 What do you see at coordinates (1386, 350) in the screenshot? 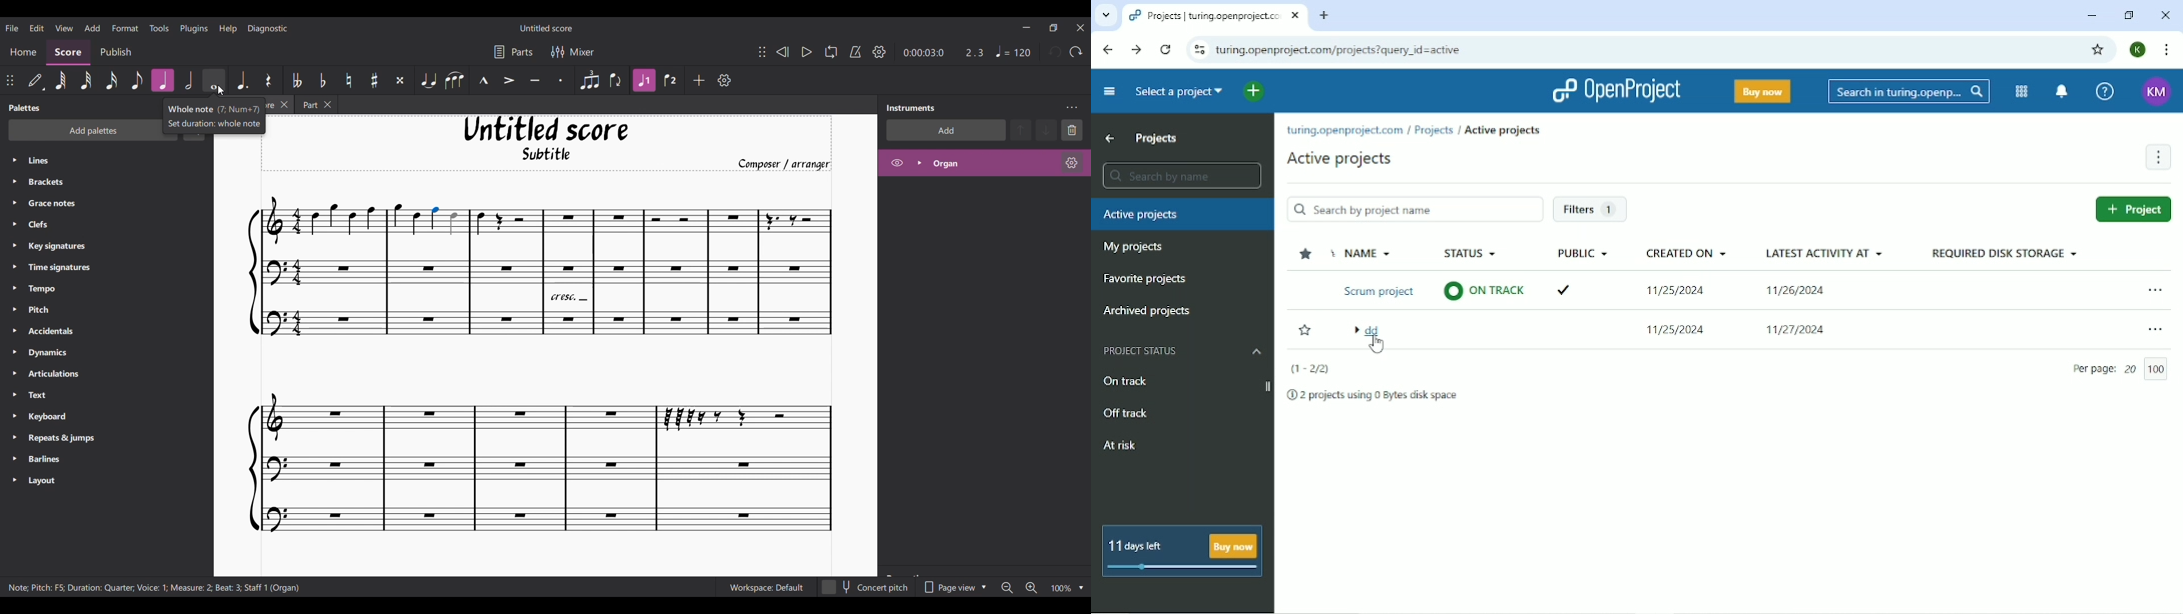
I see `cursor` at bounding box center [1386, 350].